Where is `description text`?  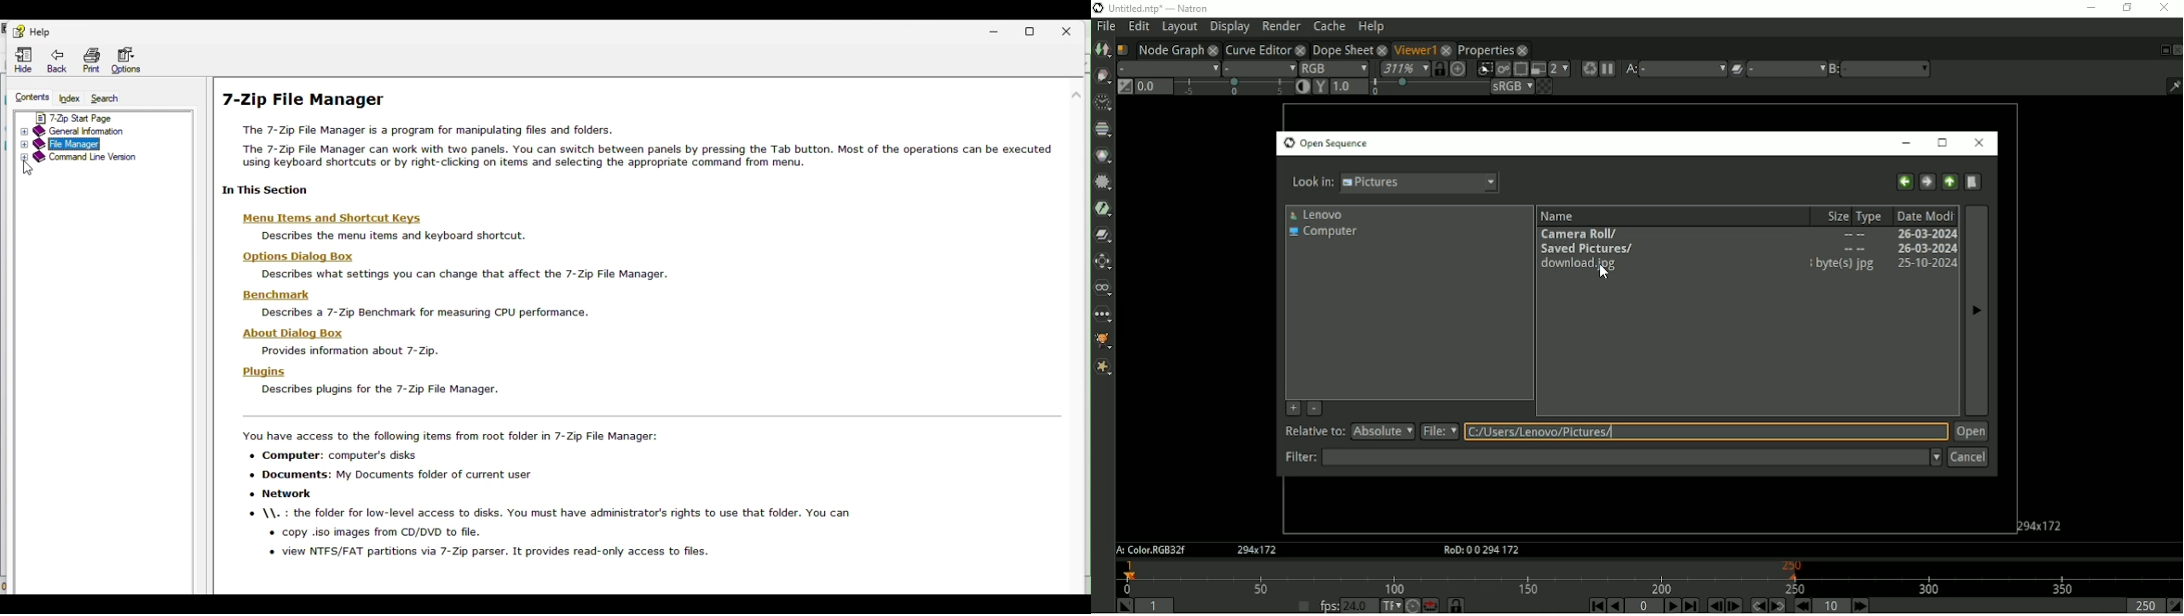
description text is located at coordinates (466, 275).